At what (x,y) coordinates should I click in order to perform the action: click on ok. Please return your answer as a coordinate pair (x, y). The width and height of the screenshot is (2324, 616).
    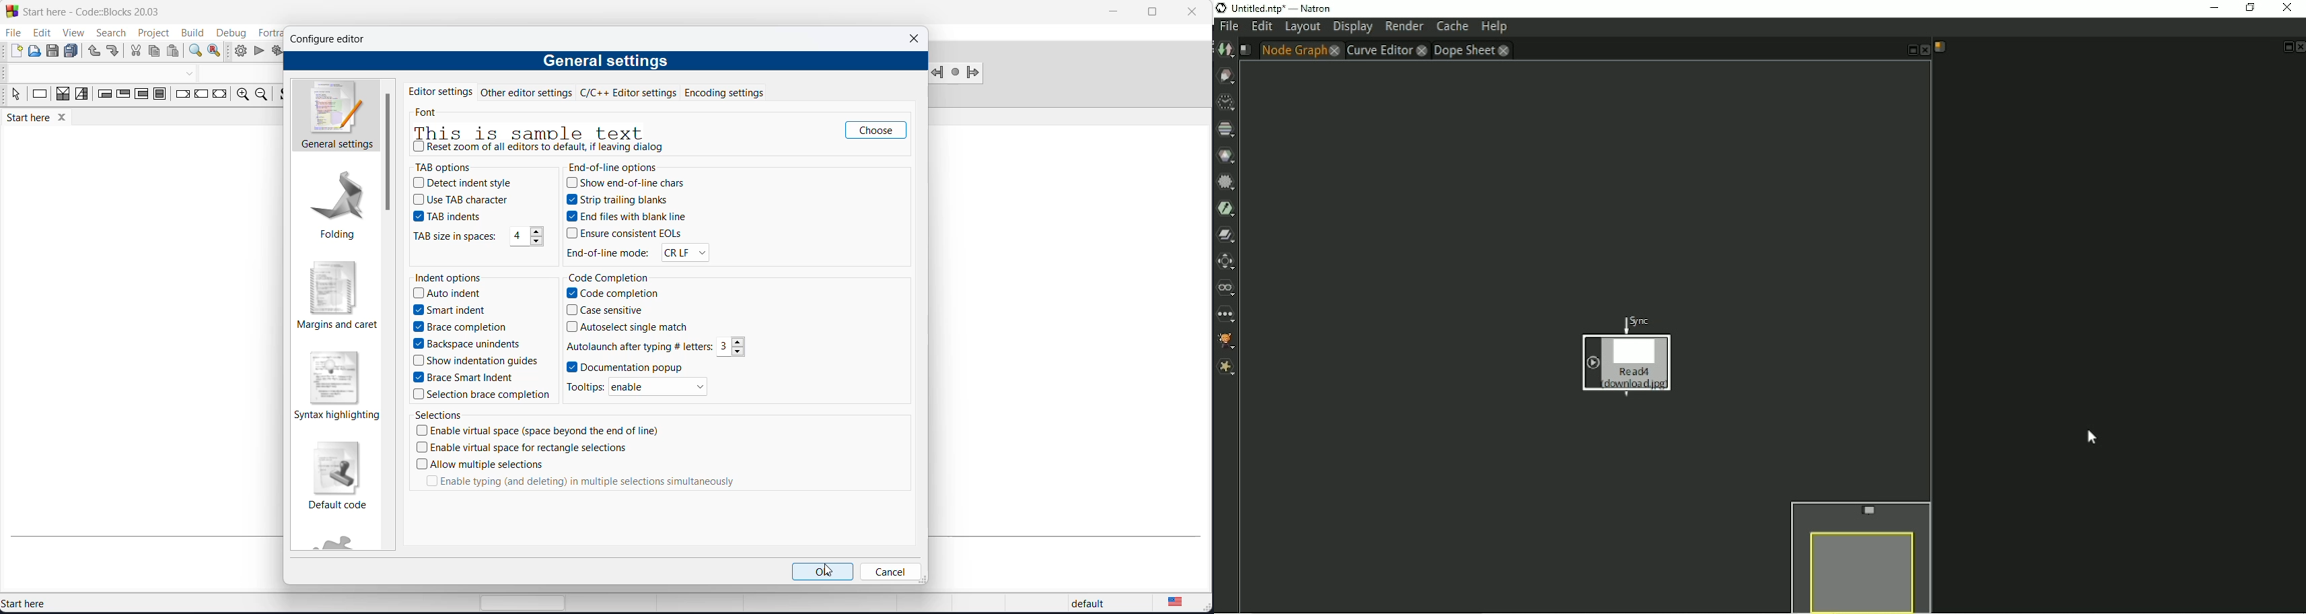
    Looking at the image, I should click on (825, 572).